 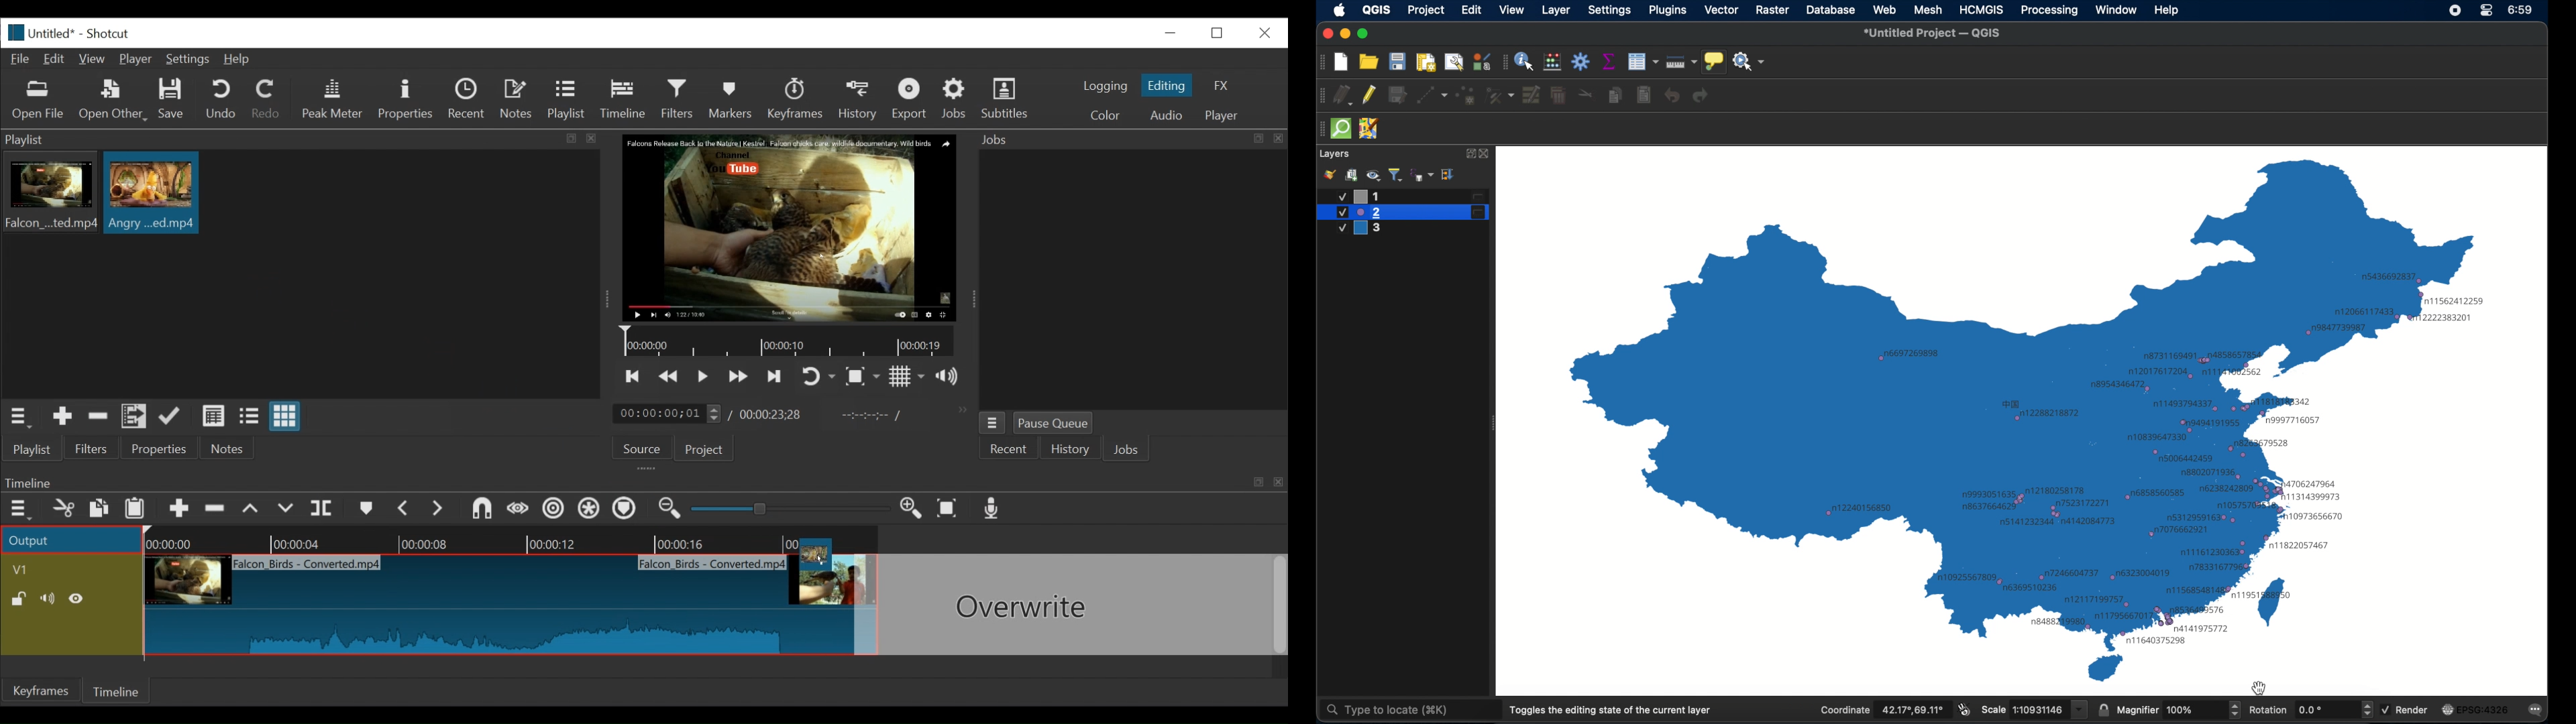 I want to click on Append, so click(x=179, y=511).